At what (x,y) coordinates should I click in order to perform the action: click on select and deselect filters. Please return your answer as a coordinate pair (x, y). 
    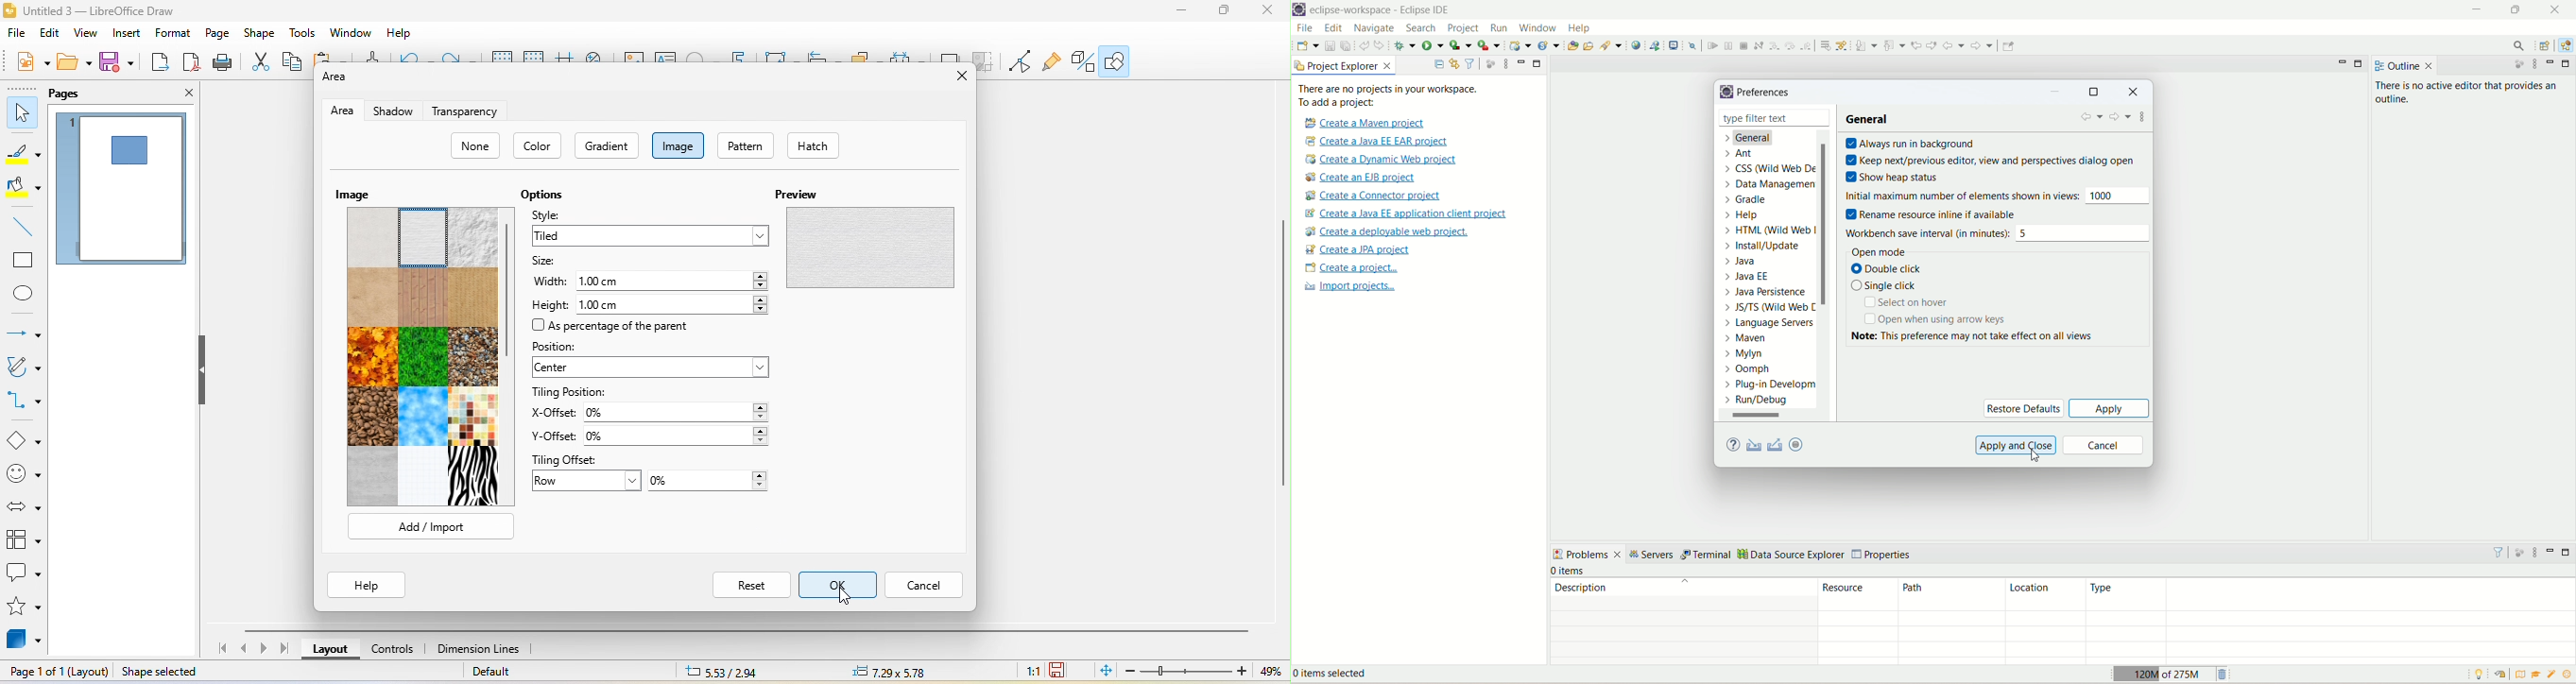
    Looking at the image, I should click on (1471, 63).